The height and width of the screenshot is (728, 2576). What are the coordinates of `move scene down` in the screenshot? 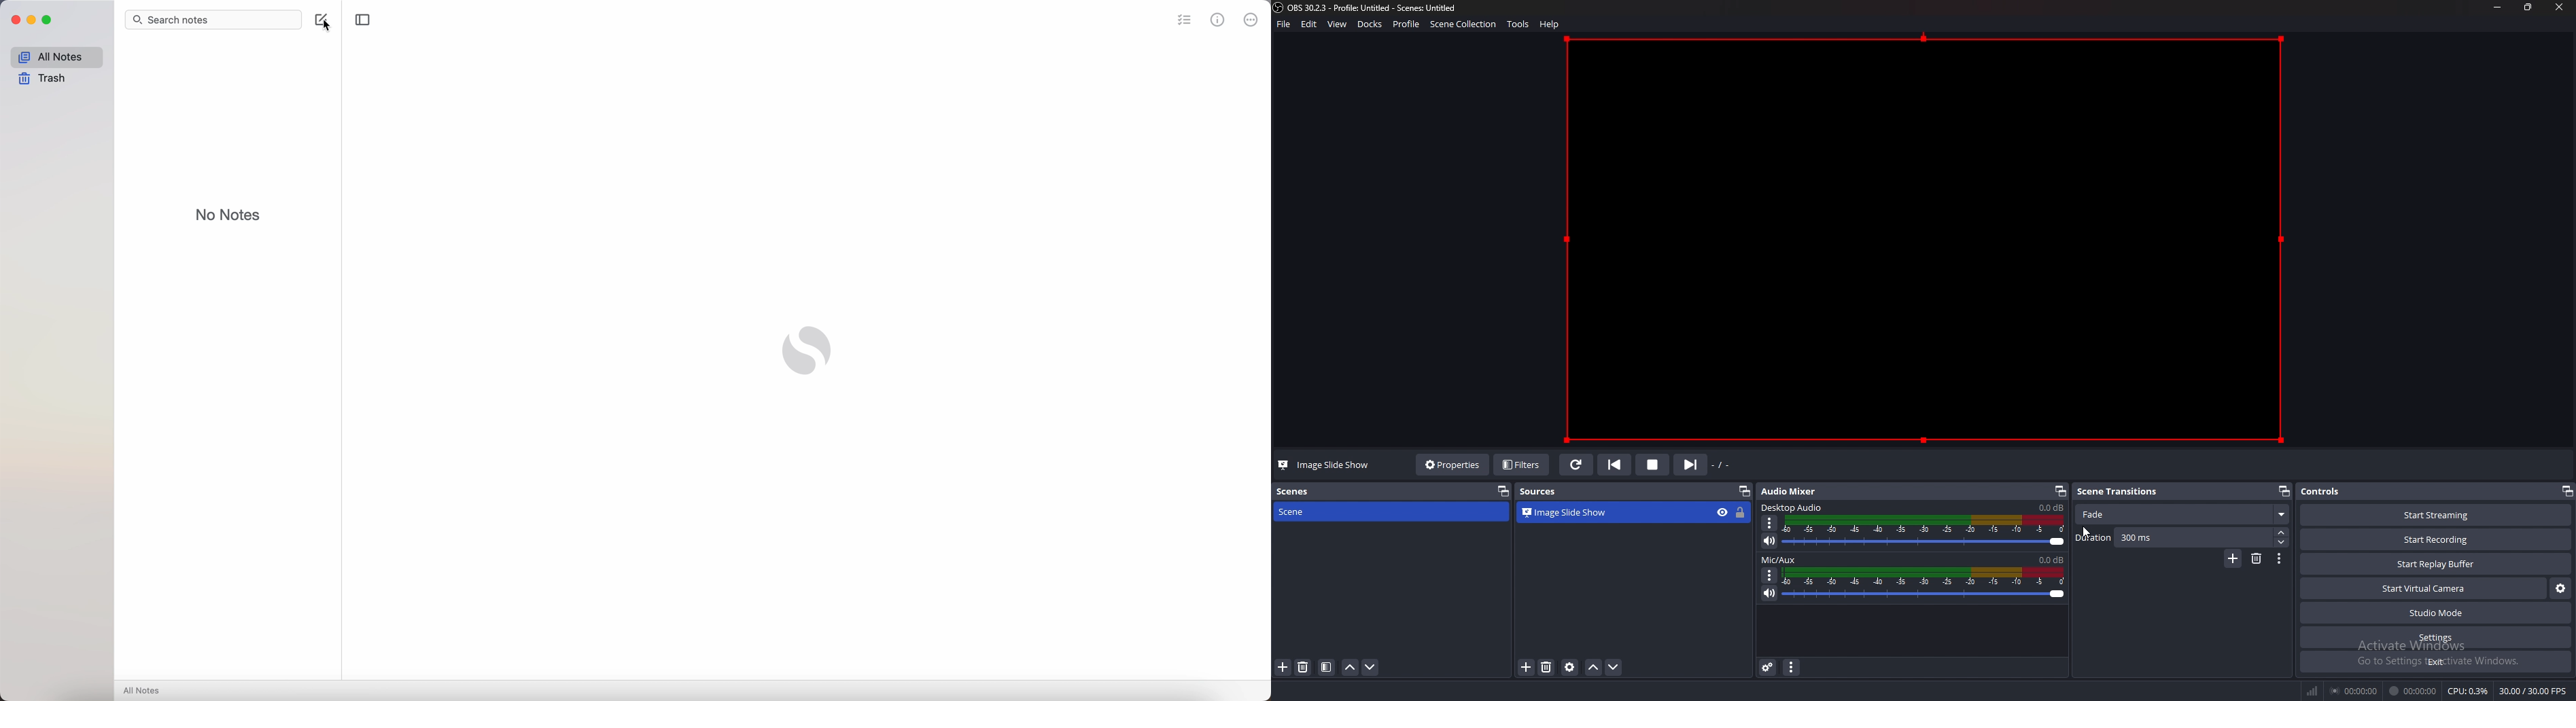 It's located at (1370, 667).